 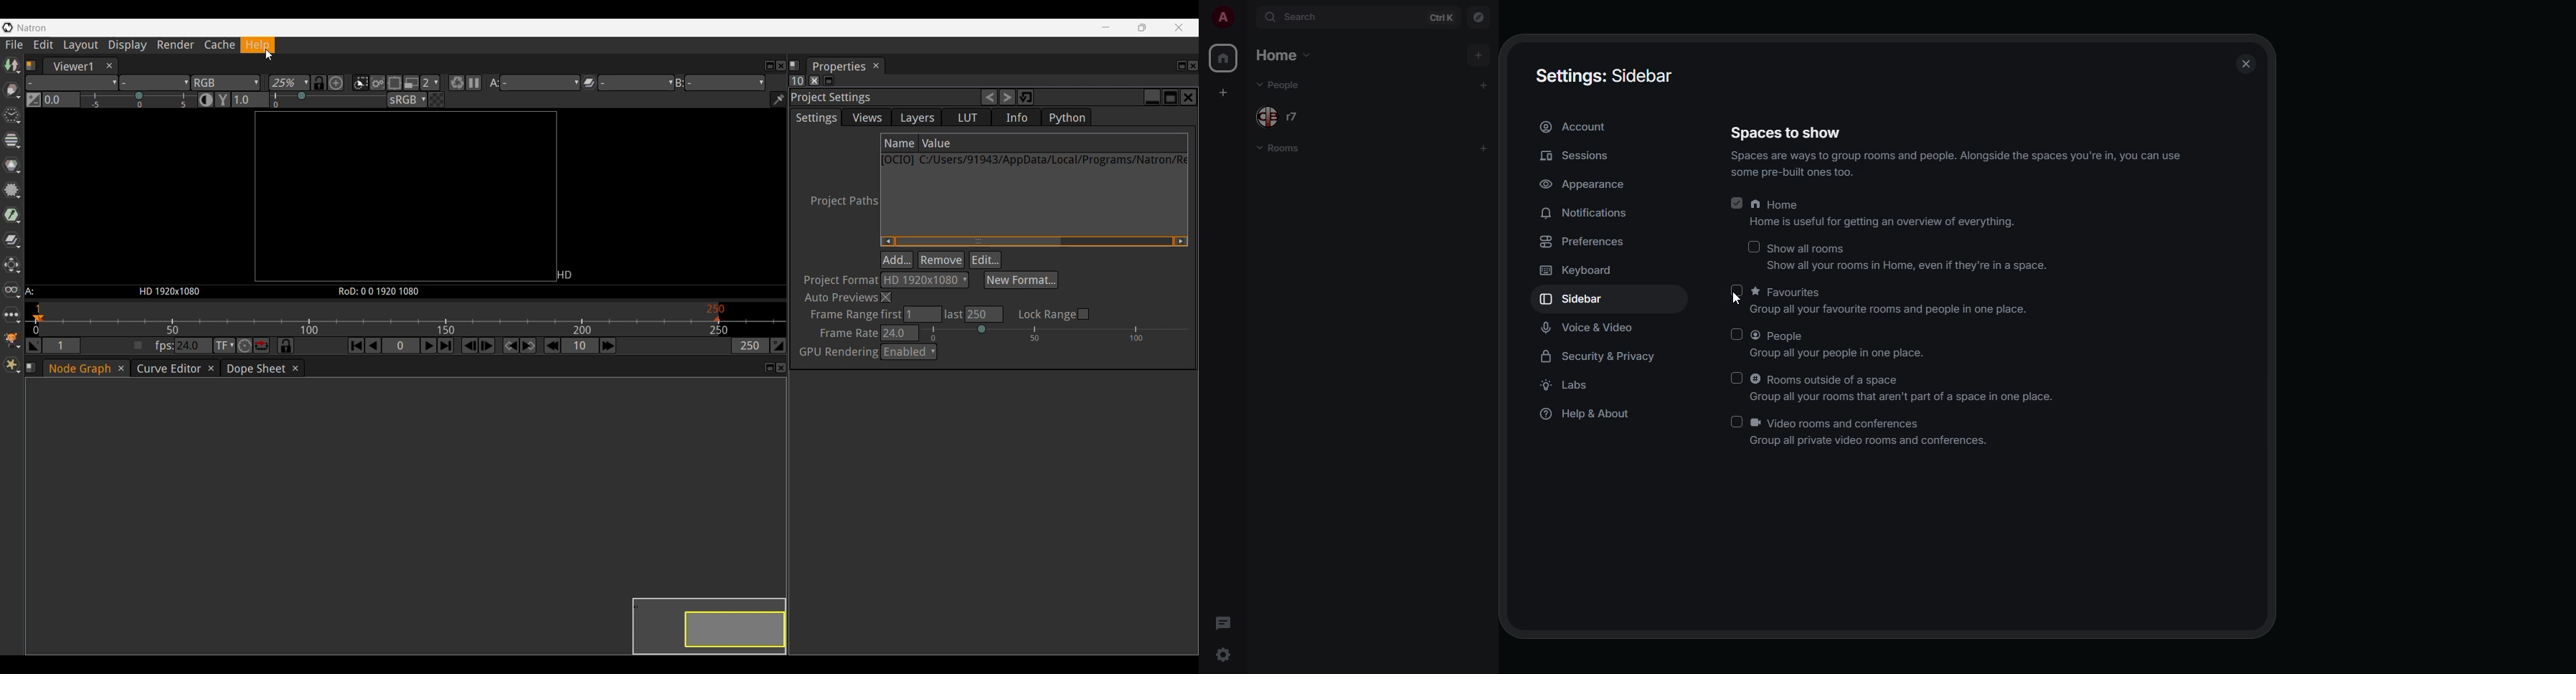 I want to click on Type in gain, so click(x=61, y=100).